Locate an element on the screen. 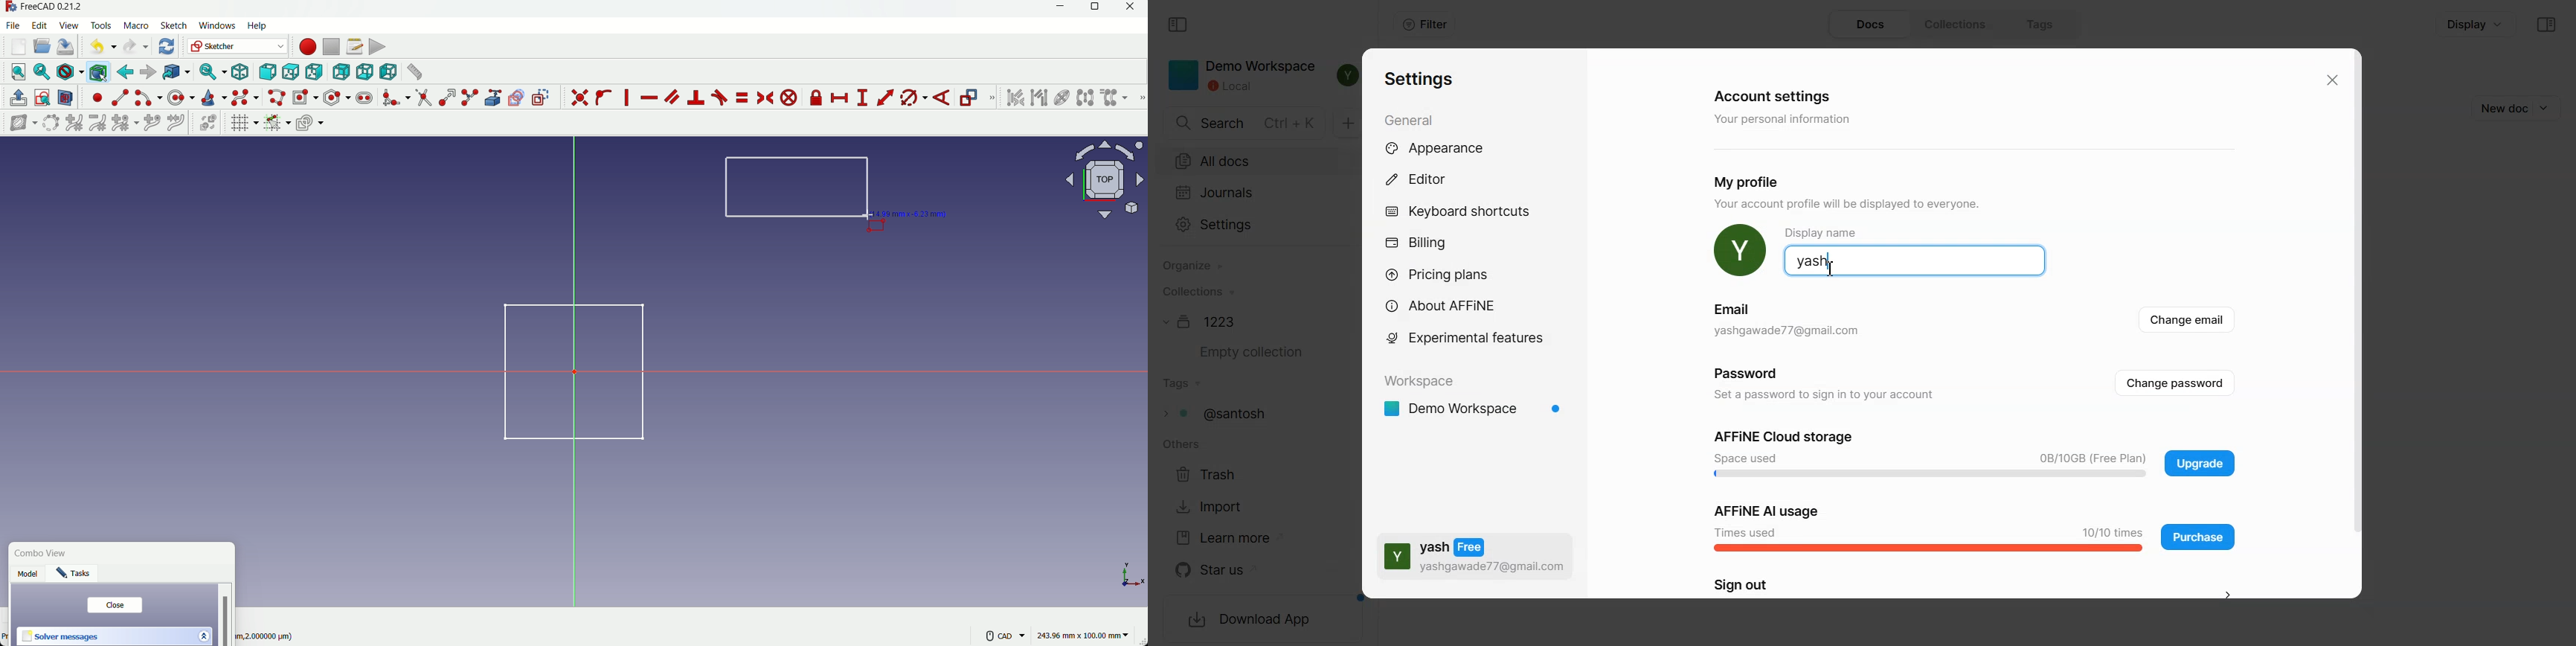 This screenshot has width=2576, height=672. Editor is located at coordinates (1425, 179).